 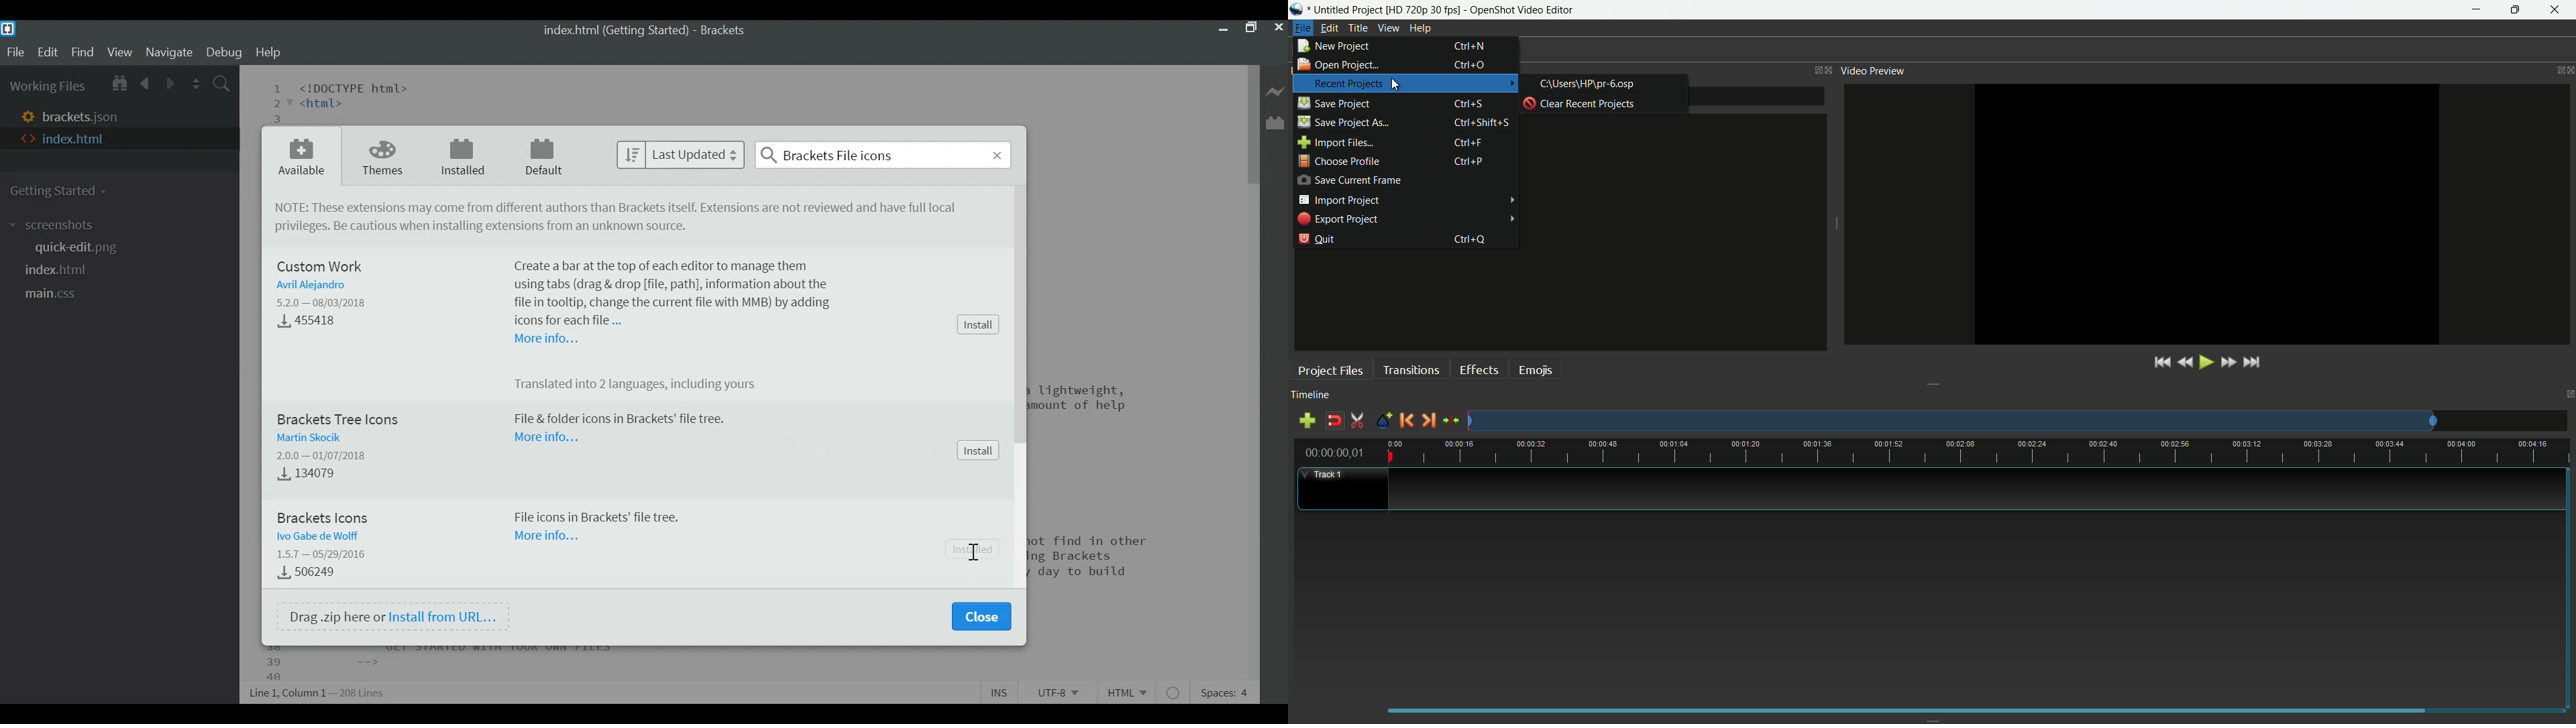 What do you see at coordinates (146, 83) in the screenshot?
I see `Navigate Backward` at bounding box center [146, 83].